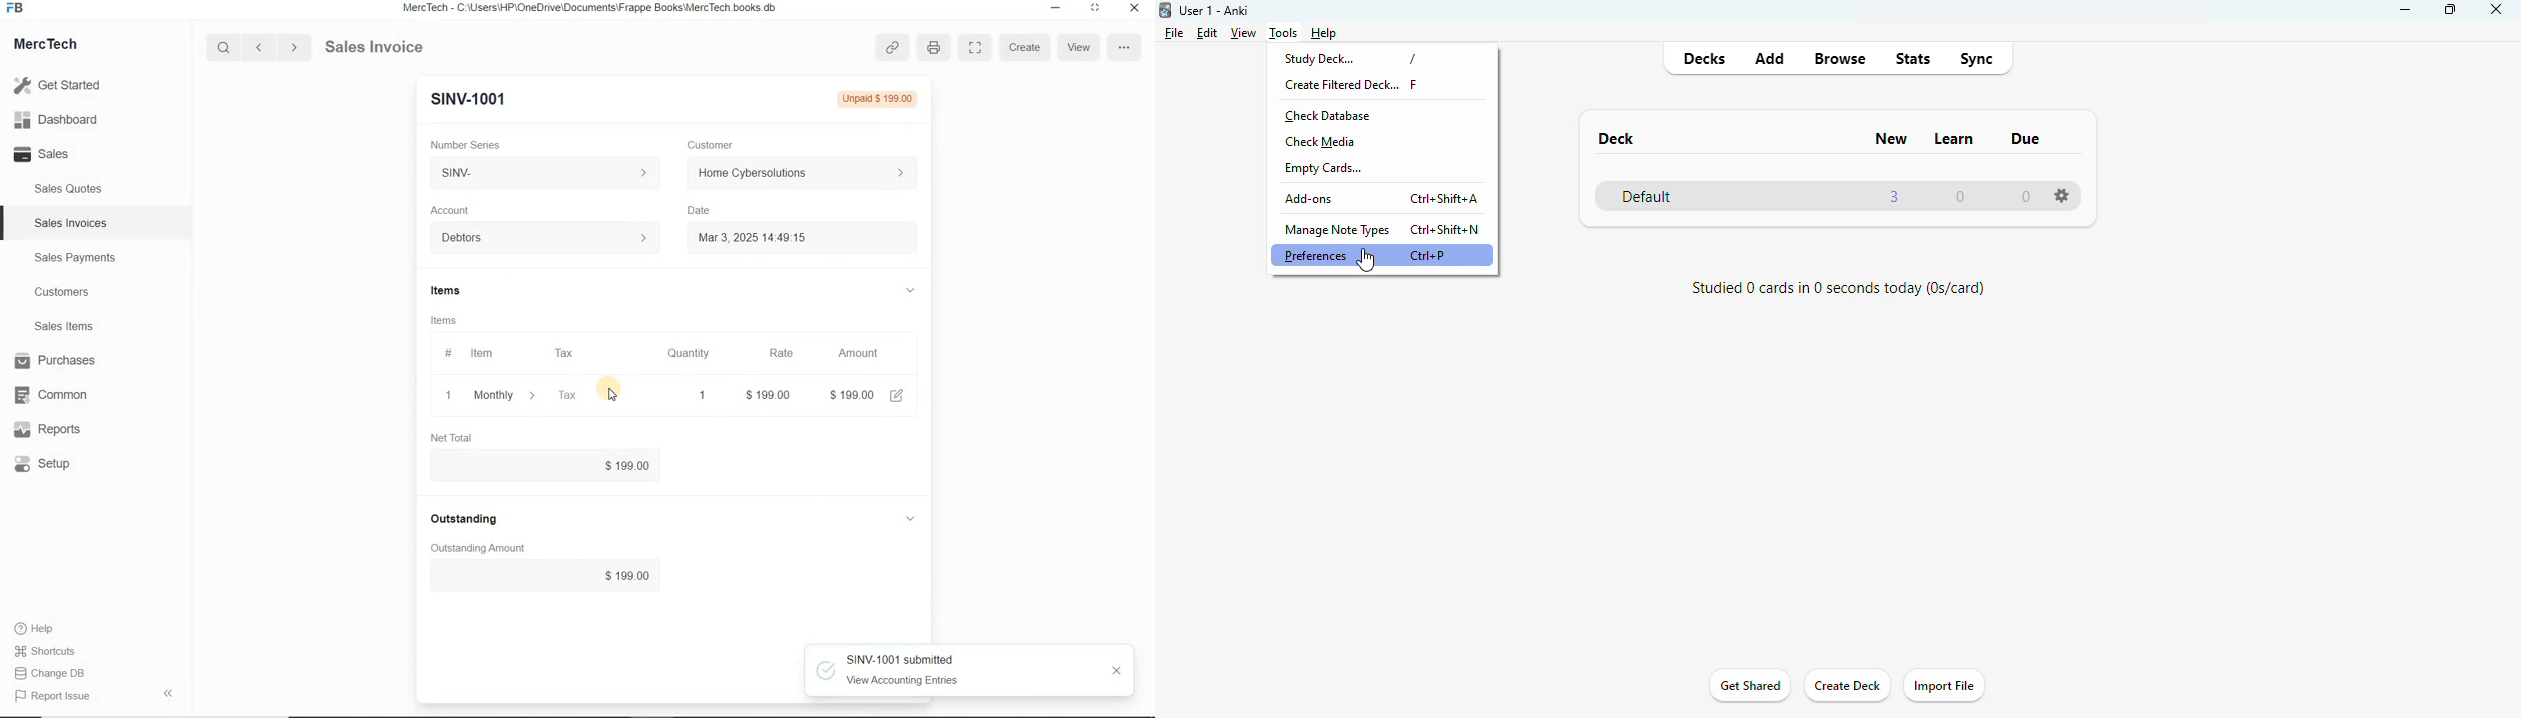  Describe the element at coordinates (453, 210) in the screenshot. I see `Account` at that location.